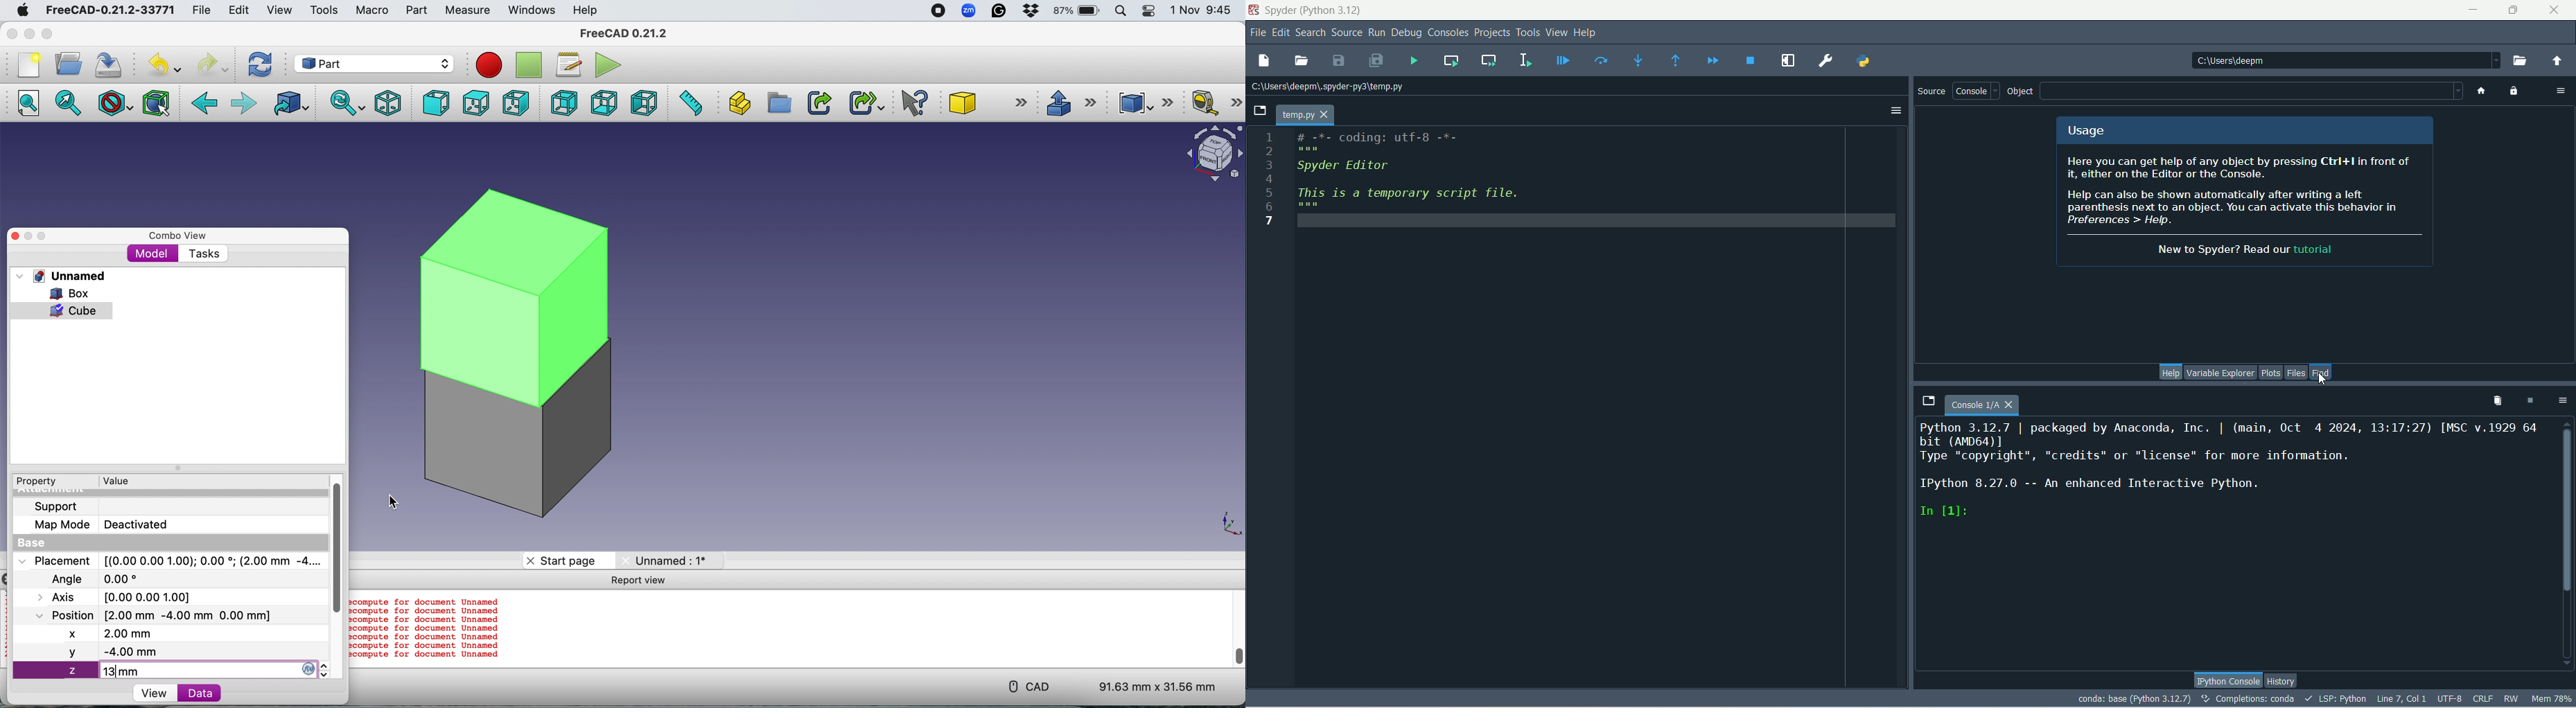 The image size is (2576, 728). What do you see at coordinates (1927, 400) in the screenshot?
I see `browse tabs` at bounding box center [1927, 400].